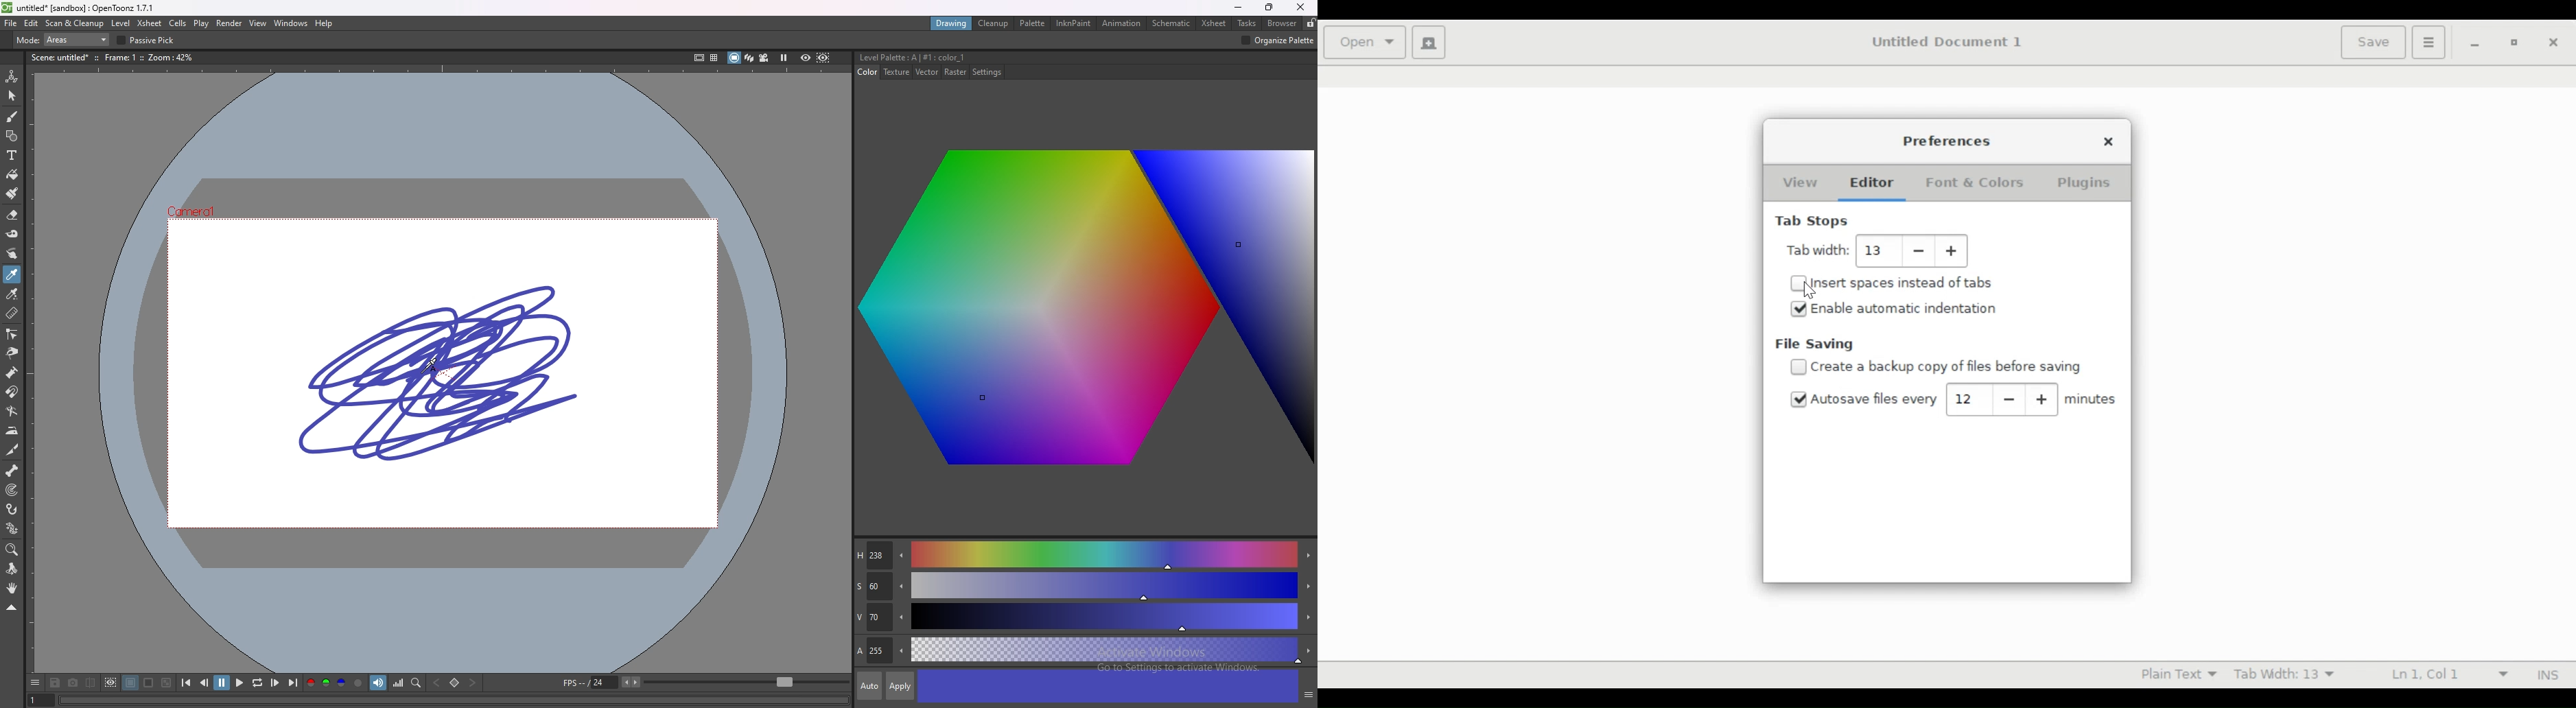 This screenshot has height=728, width=2576. Describe the element at coordinates (1800, 400) in the screenshot. I see `Selected` at that location.